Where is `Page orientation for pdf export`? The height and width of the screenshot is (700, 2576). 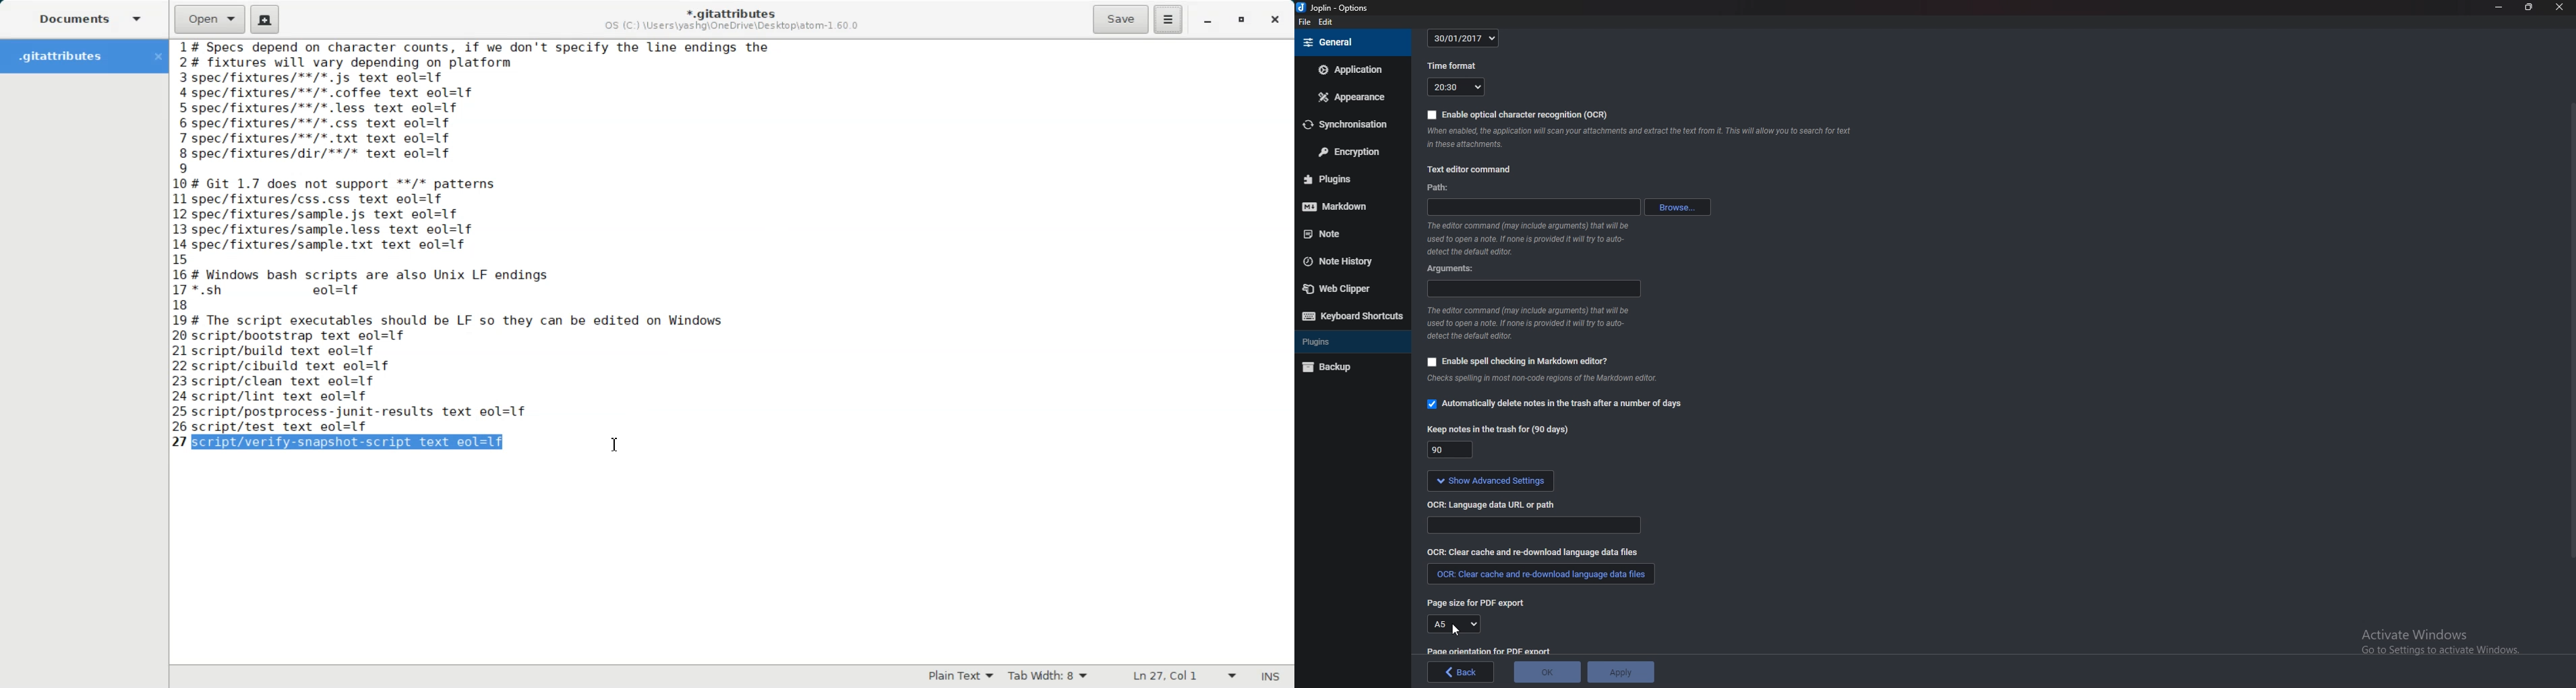
Page orientation for pdf export is located at coordinates (1491, 651).